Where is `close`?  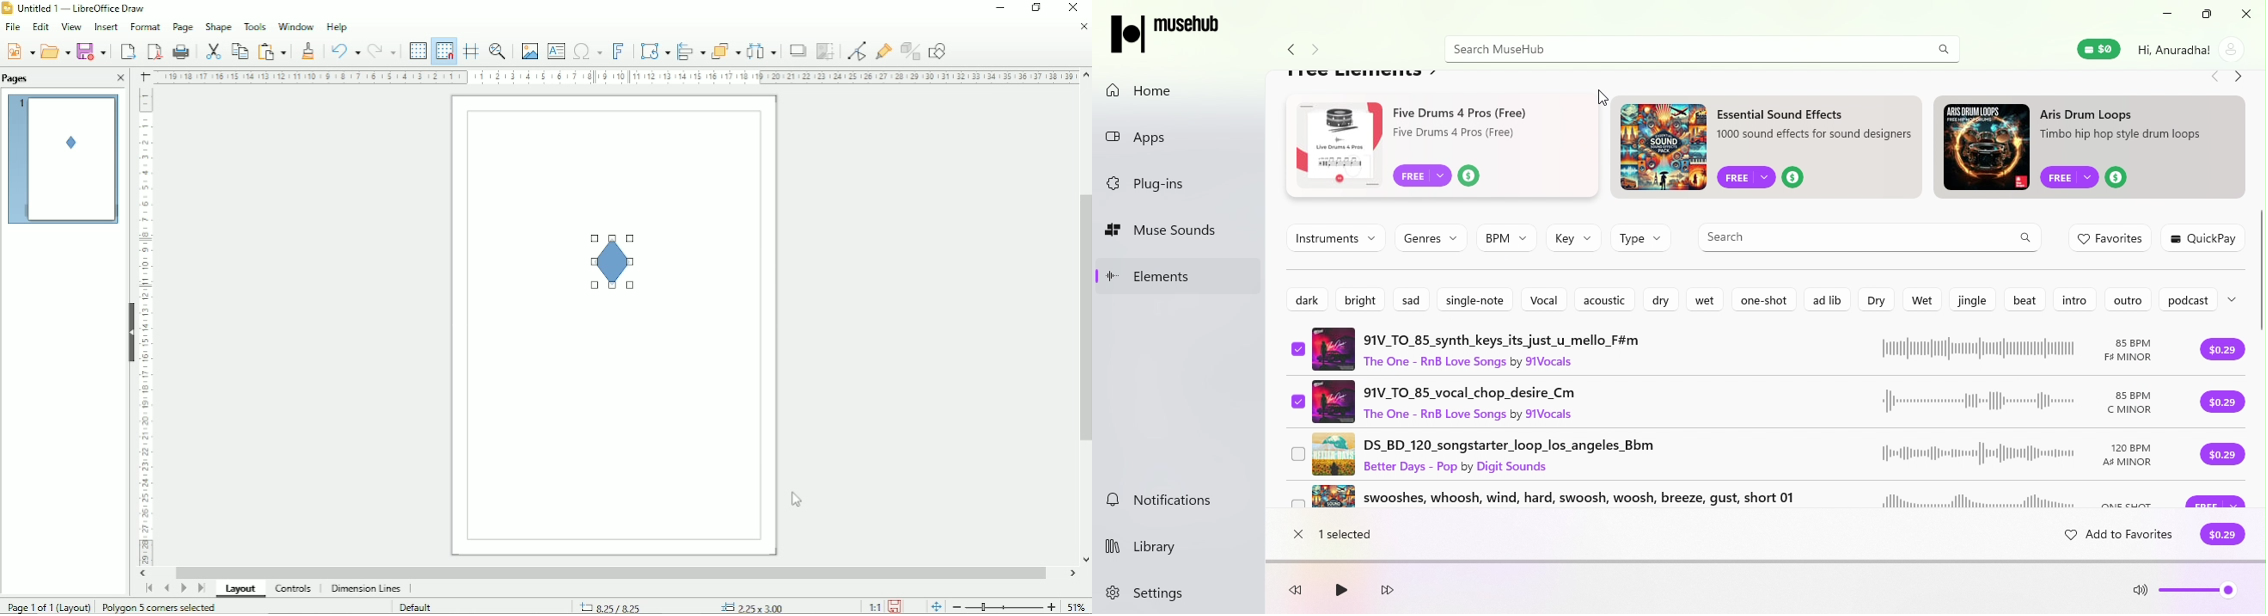
close is located at coordinates (1298, 536).